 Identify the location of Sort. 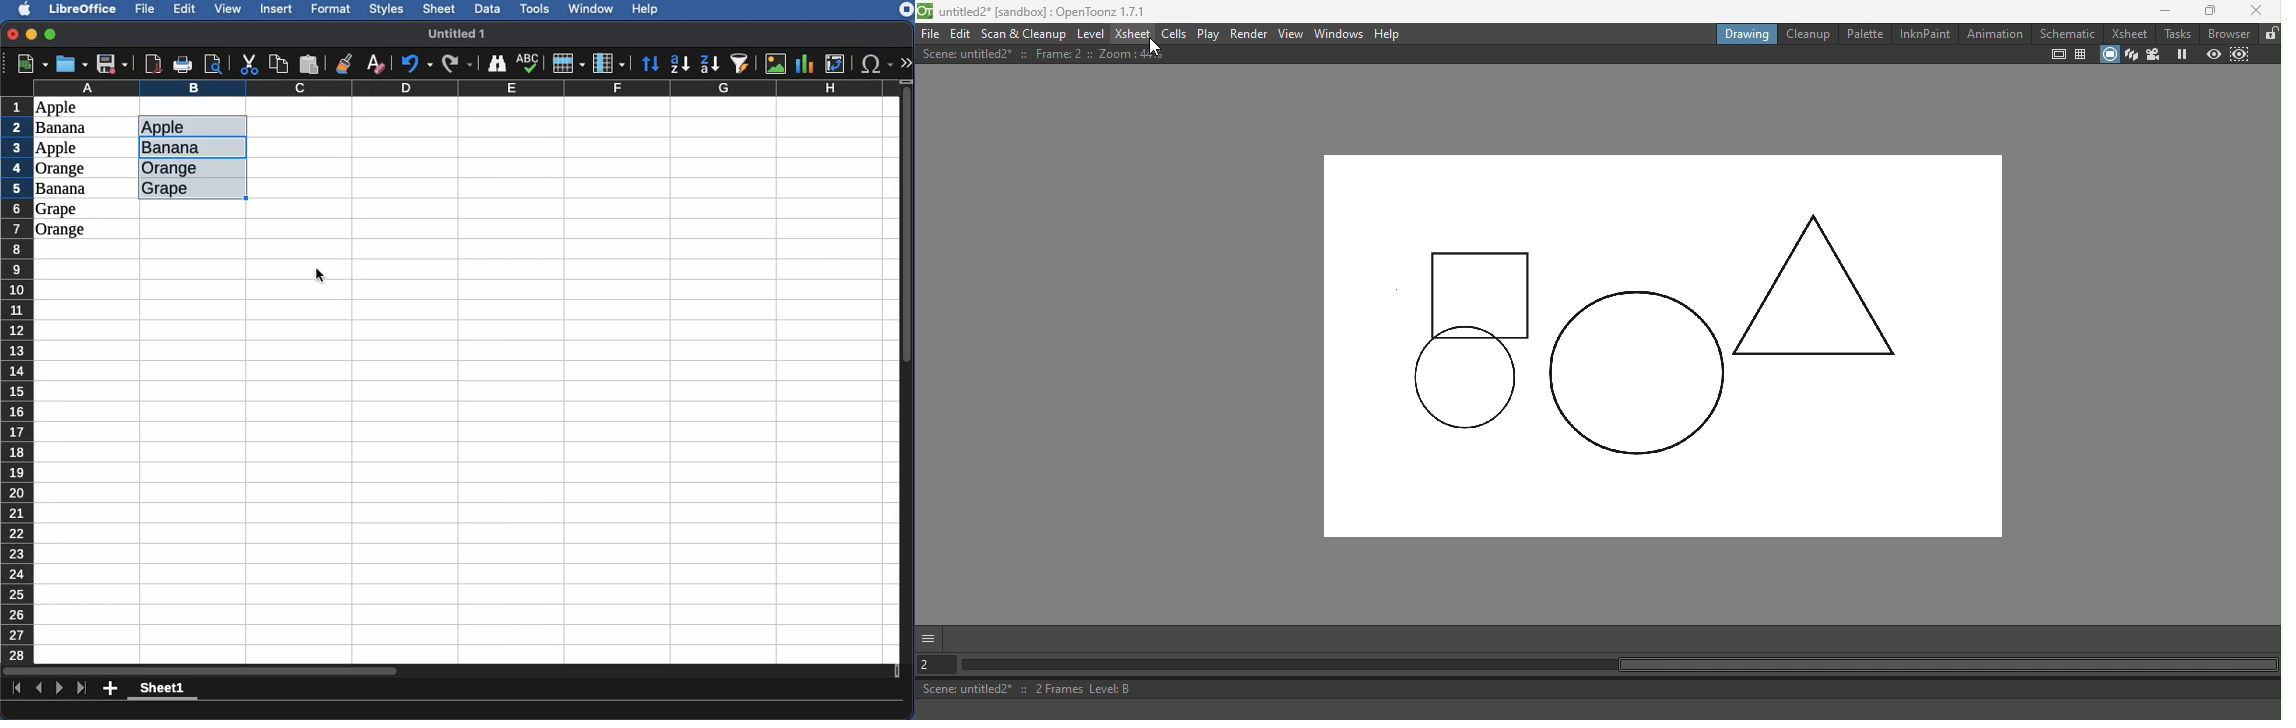
(652, 65).